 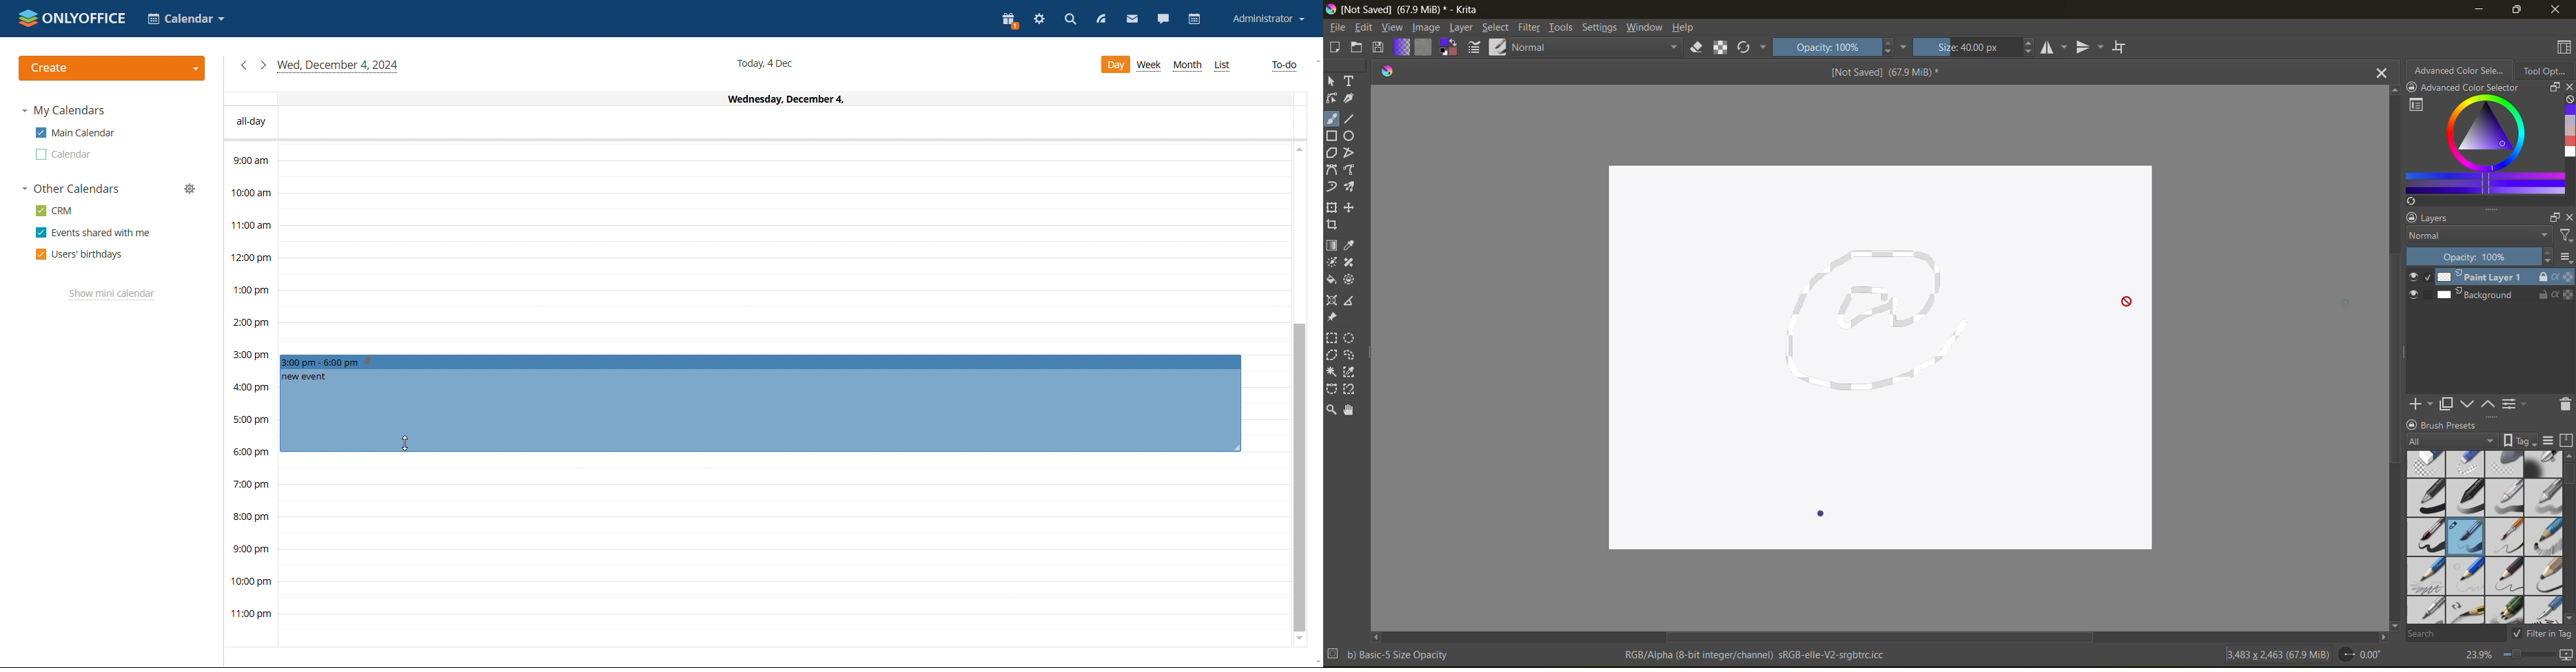 I want to click on calendars, so click(x=72, y=189).